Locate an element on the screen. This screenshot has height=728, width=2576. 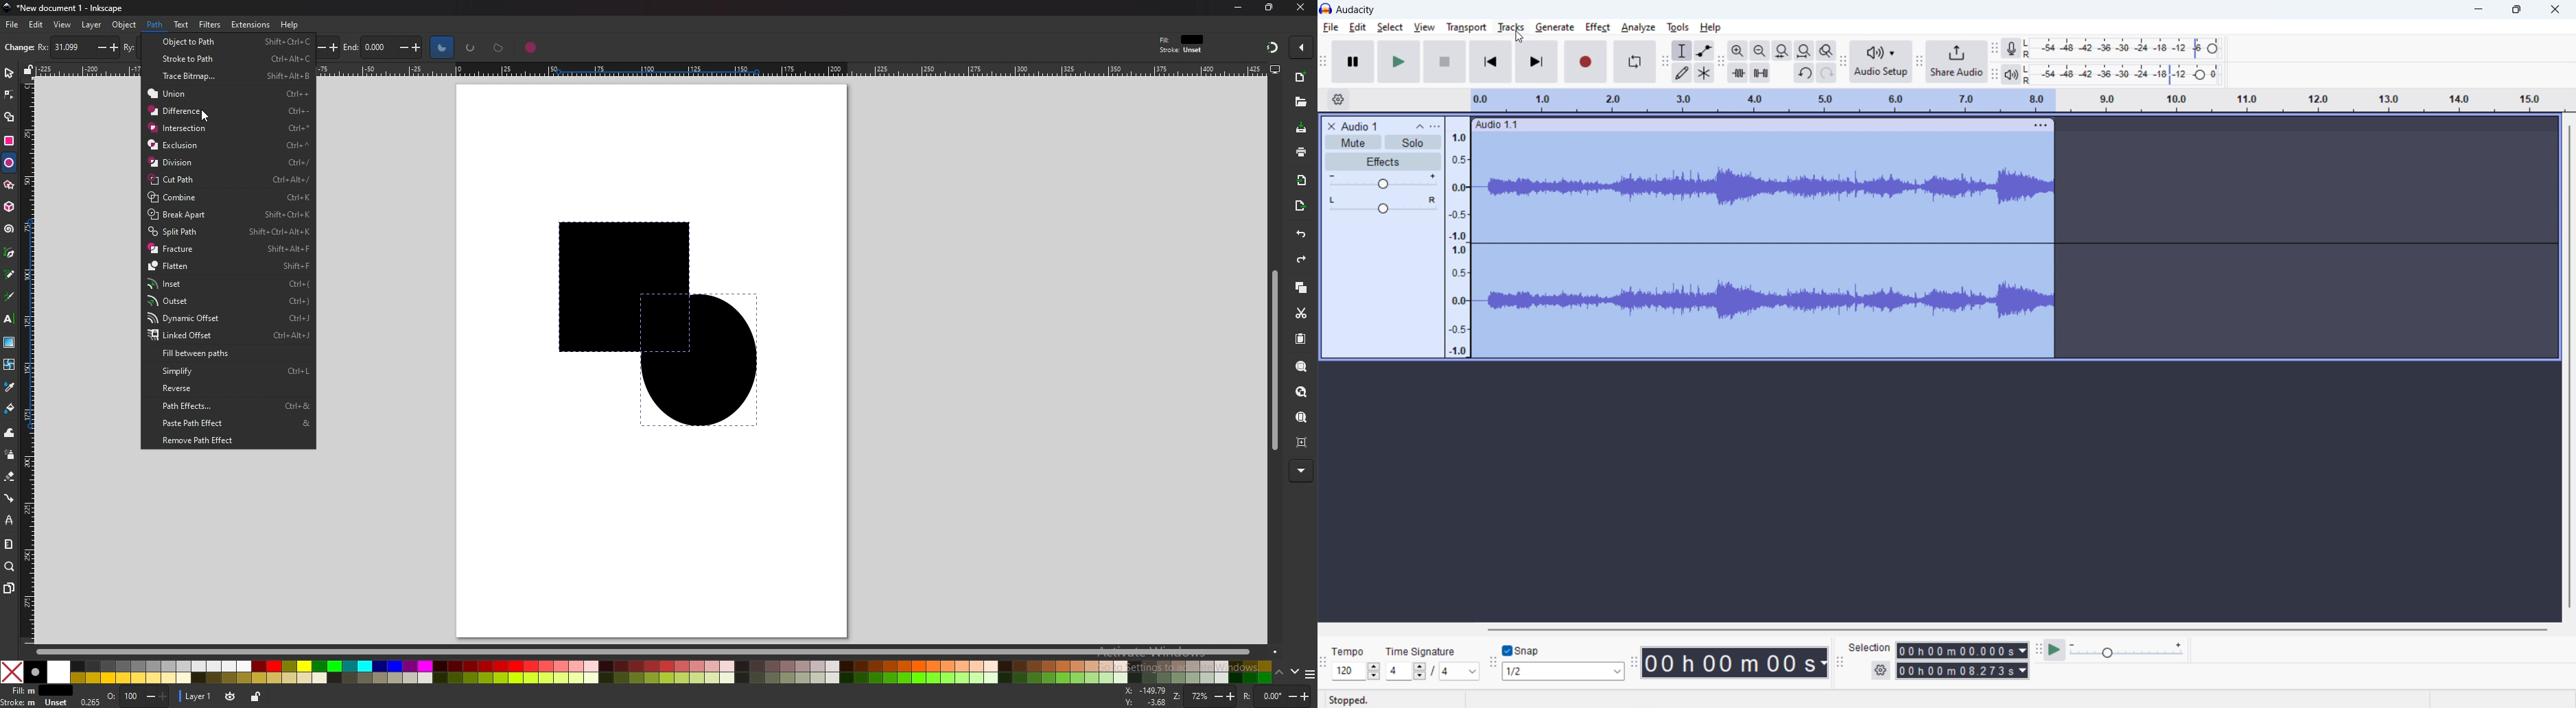
help is located at coordinates (289, 25).